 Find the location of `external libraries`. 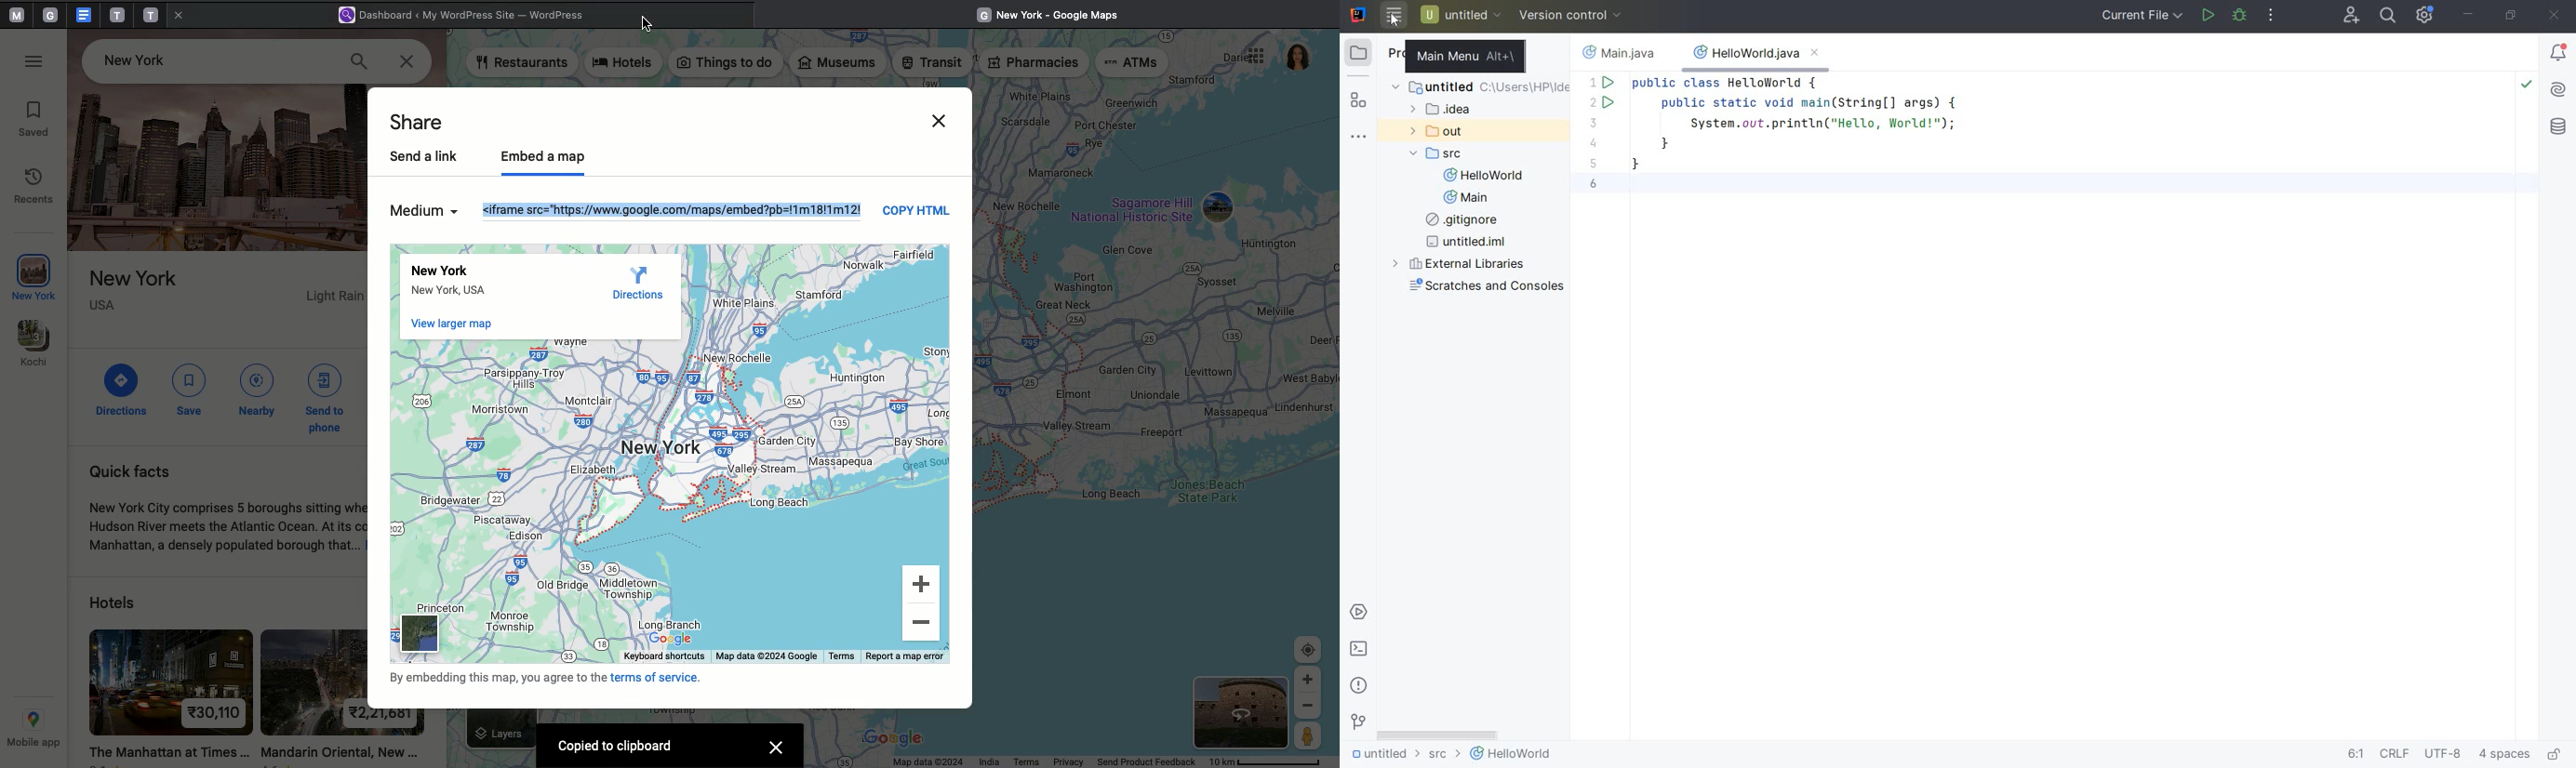

external libraries is located at coordinates (1463, 263).